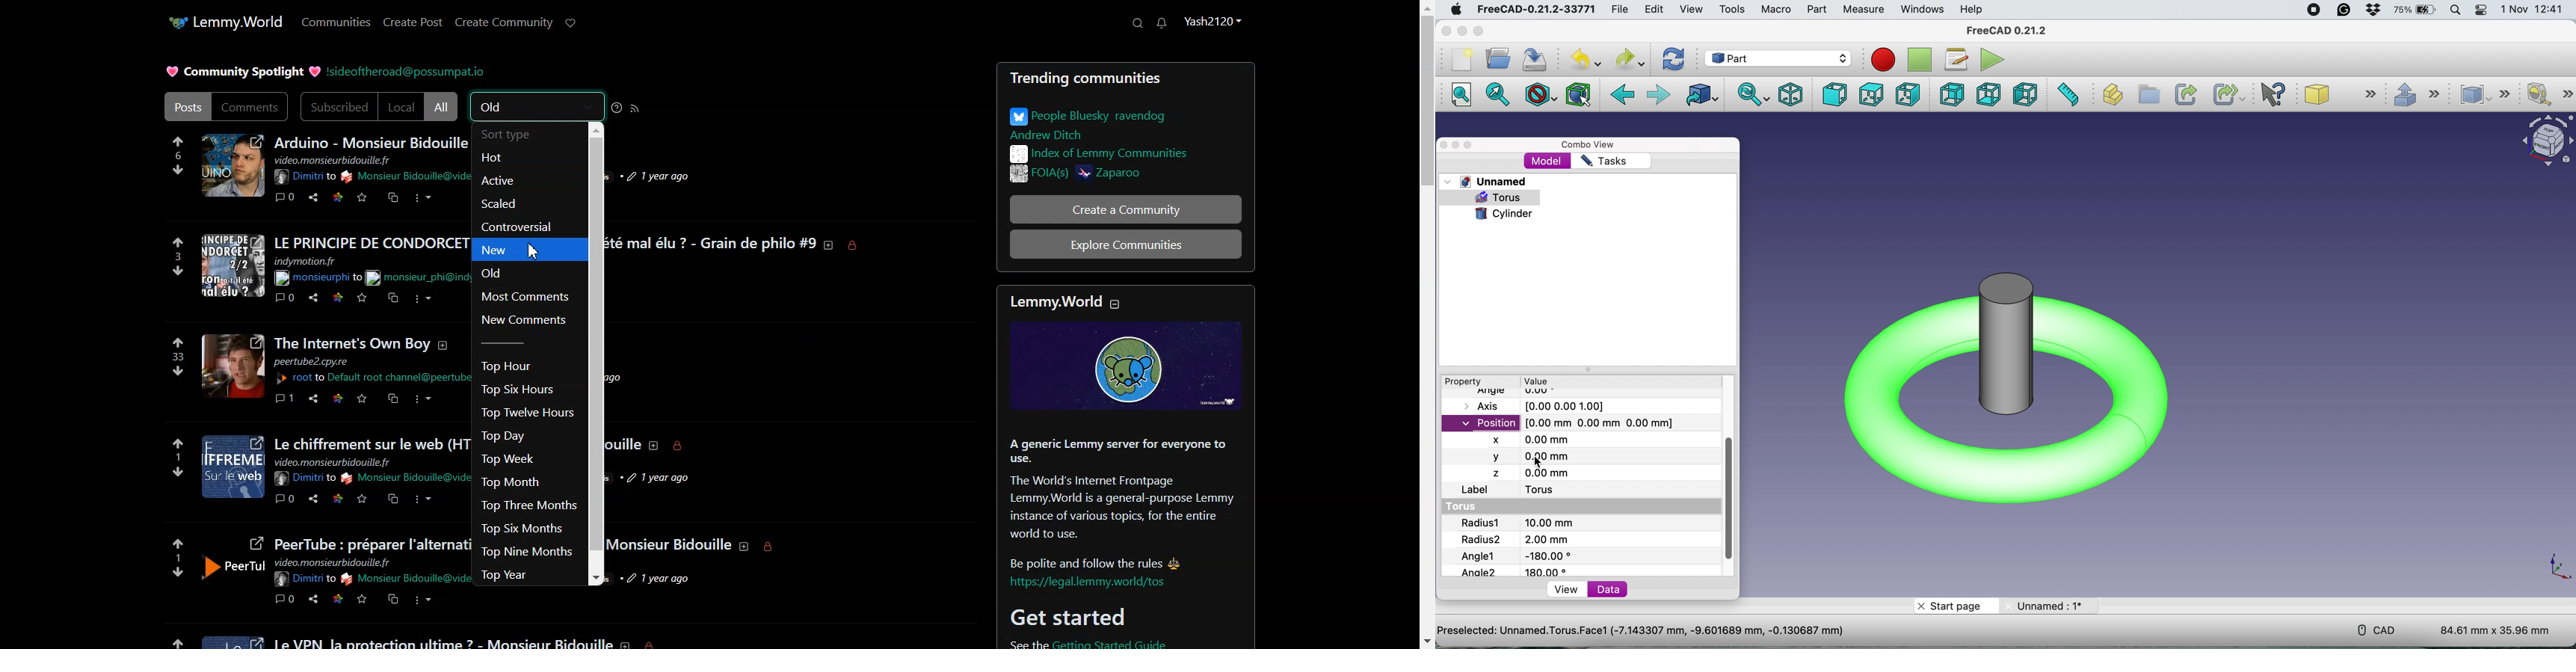 This screenshot has height=672, width=2576. What do you see at coordinates (524, 320) in the screenshot?
I see `New Comments` at bounding box center [524, 320].